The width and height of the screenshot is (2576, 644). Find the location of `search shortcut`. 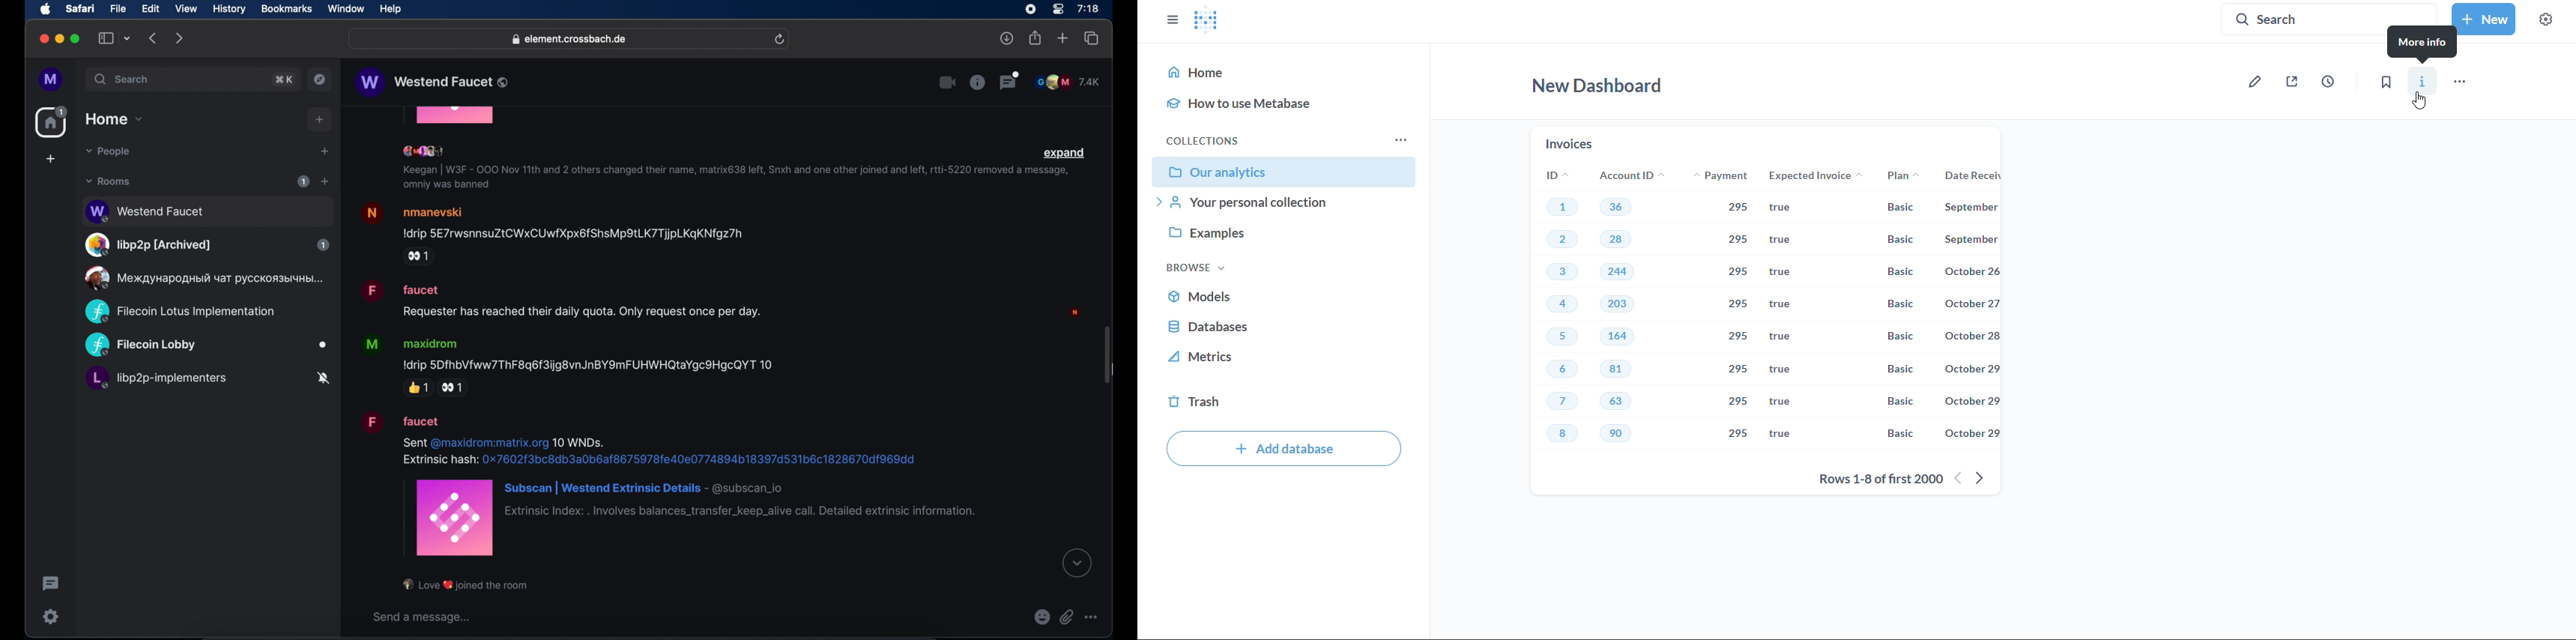

search shortcut is located at coordinates (285, 79).